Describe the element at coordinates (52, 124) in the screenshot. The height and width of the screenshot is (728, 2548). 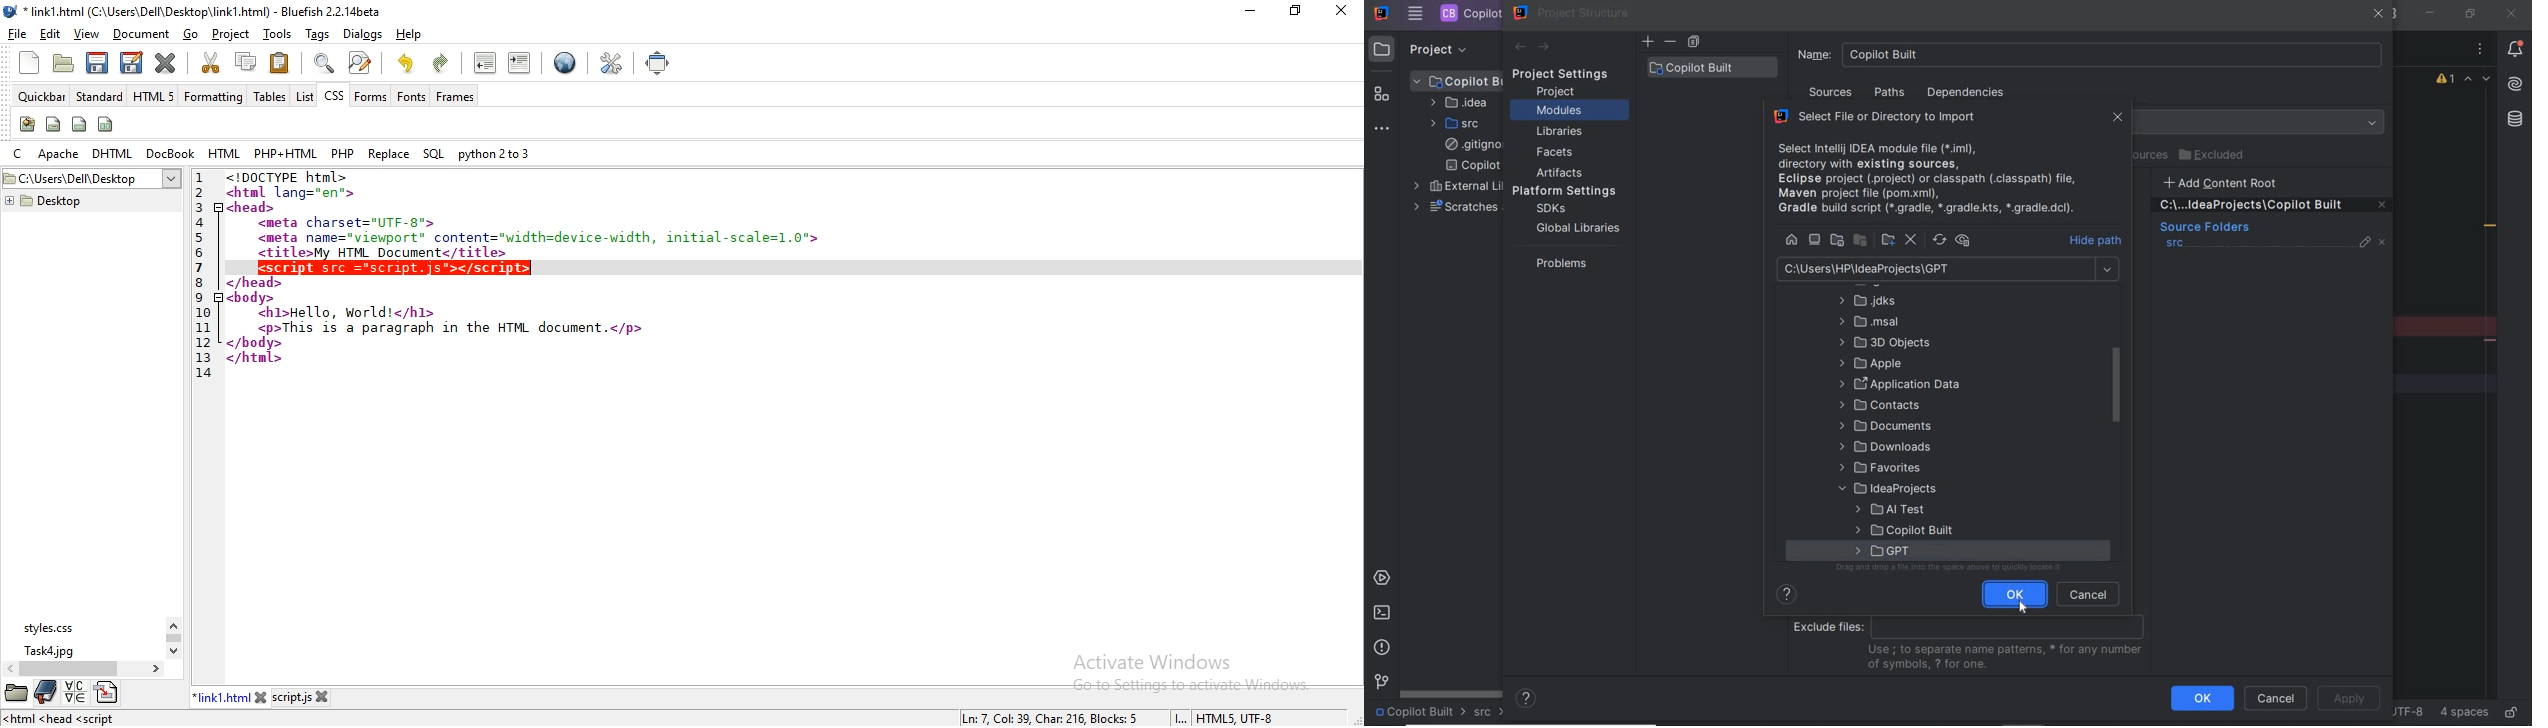
I see `span` at that location.